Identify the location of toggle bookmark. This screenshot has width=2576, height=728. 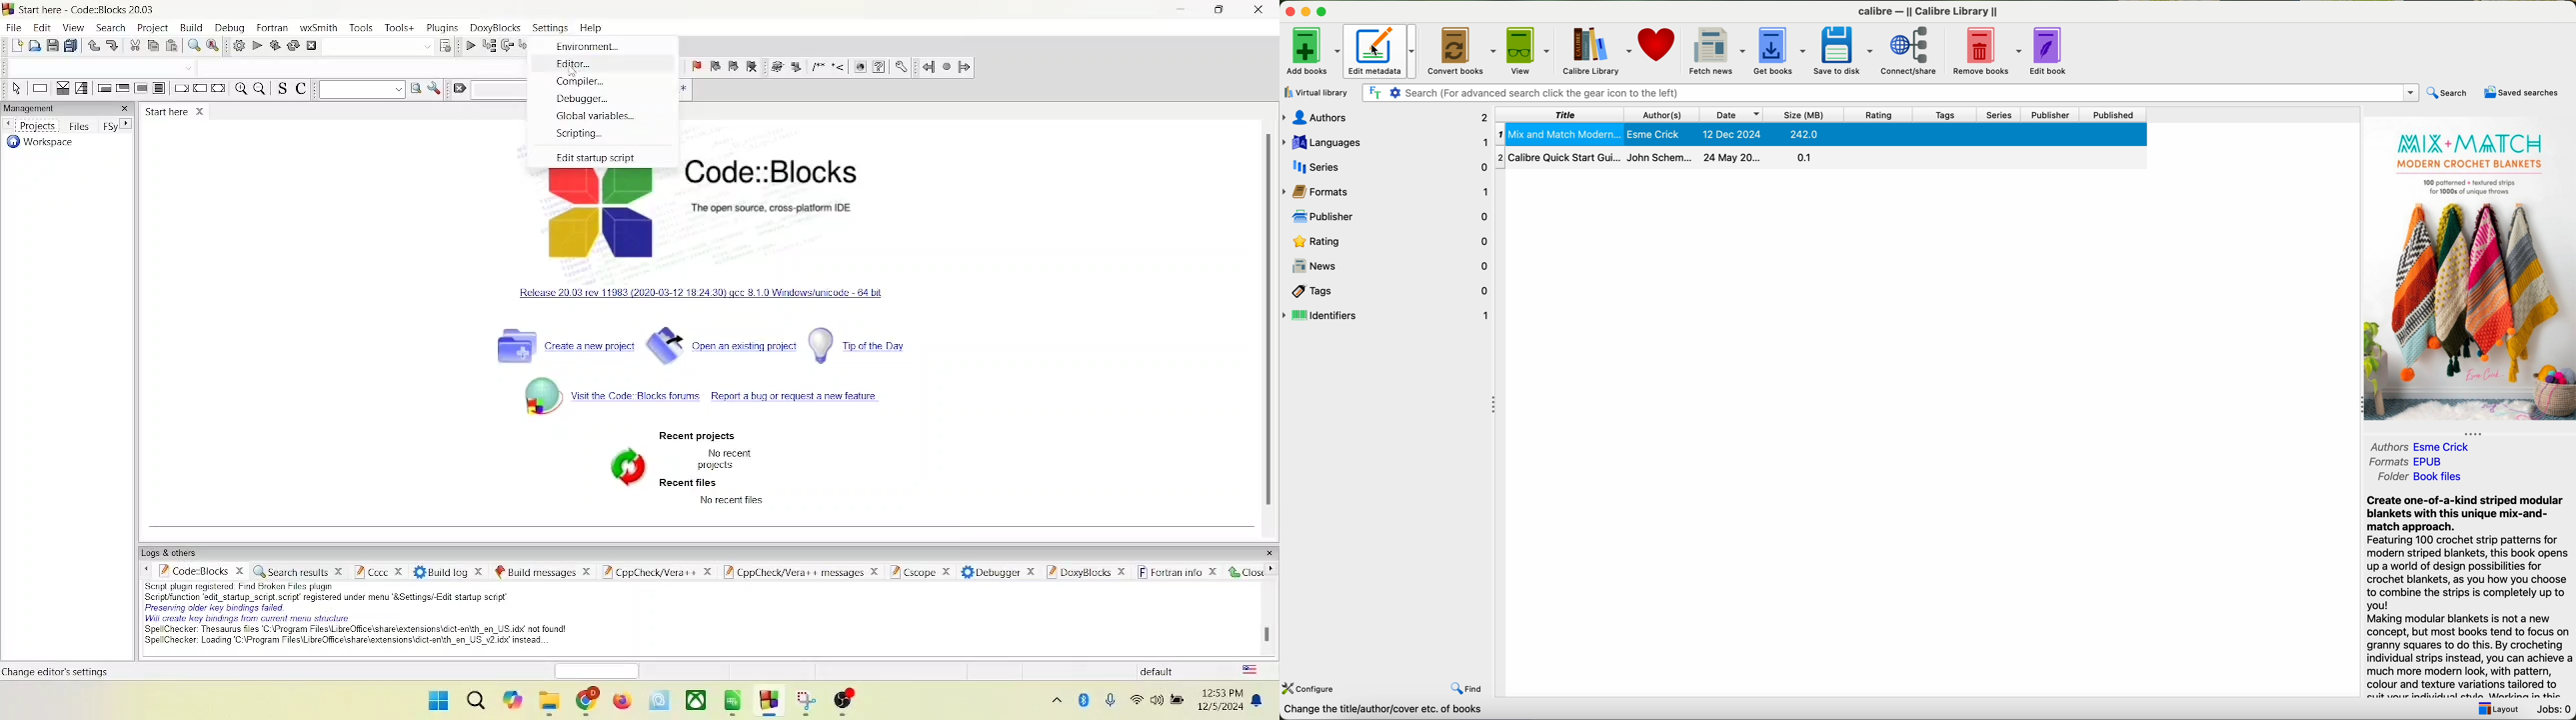
(697, 65).